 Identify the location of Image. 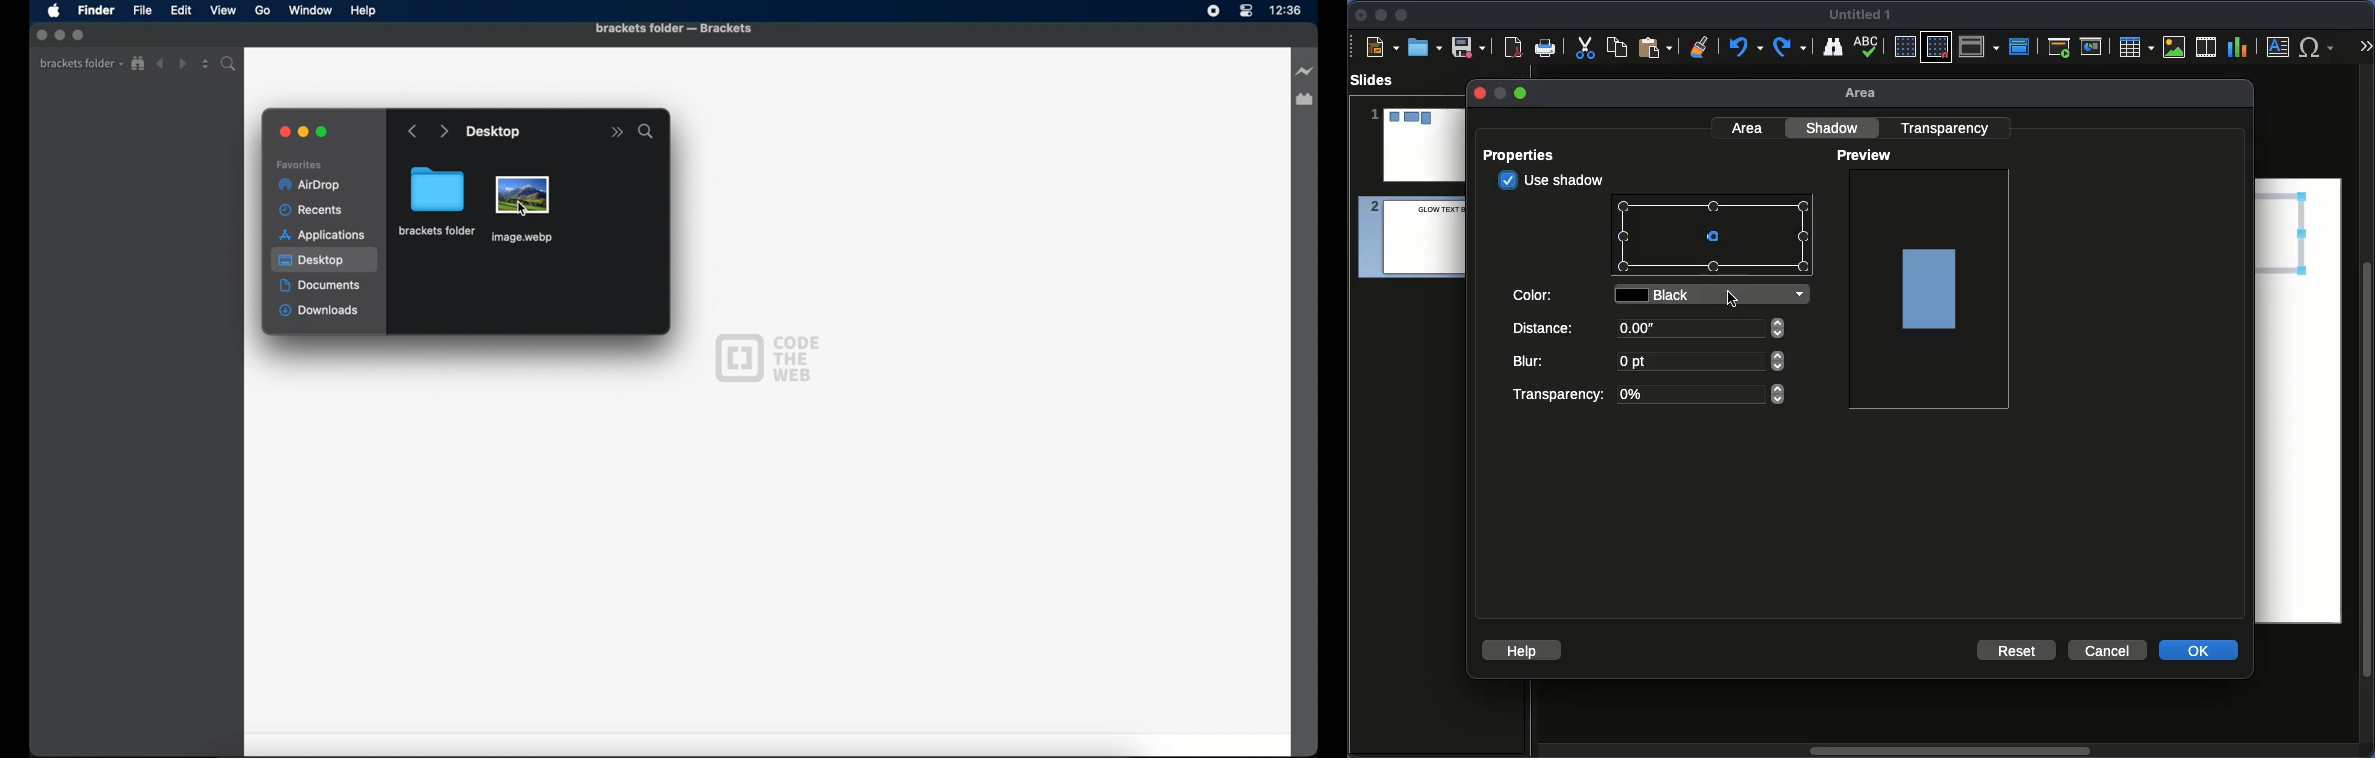
(1931, 287).